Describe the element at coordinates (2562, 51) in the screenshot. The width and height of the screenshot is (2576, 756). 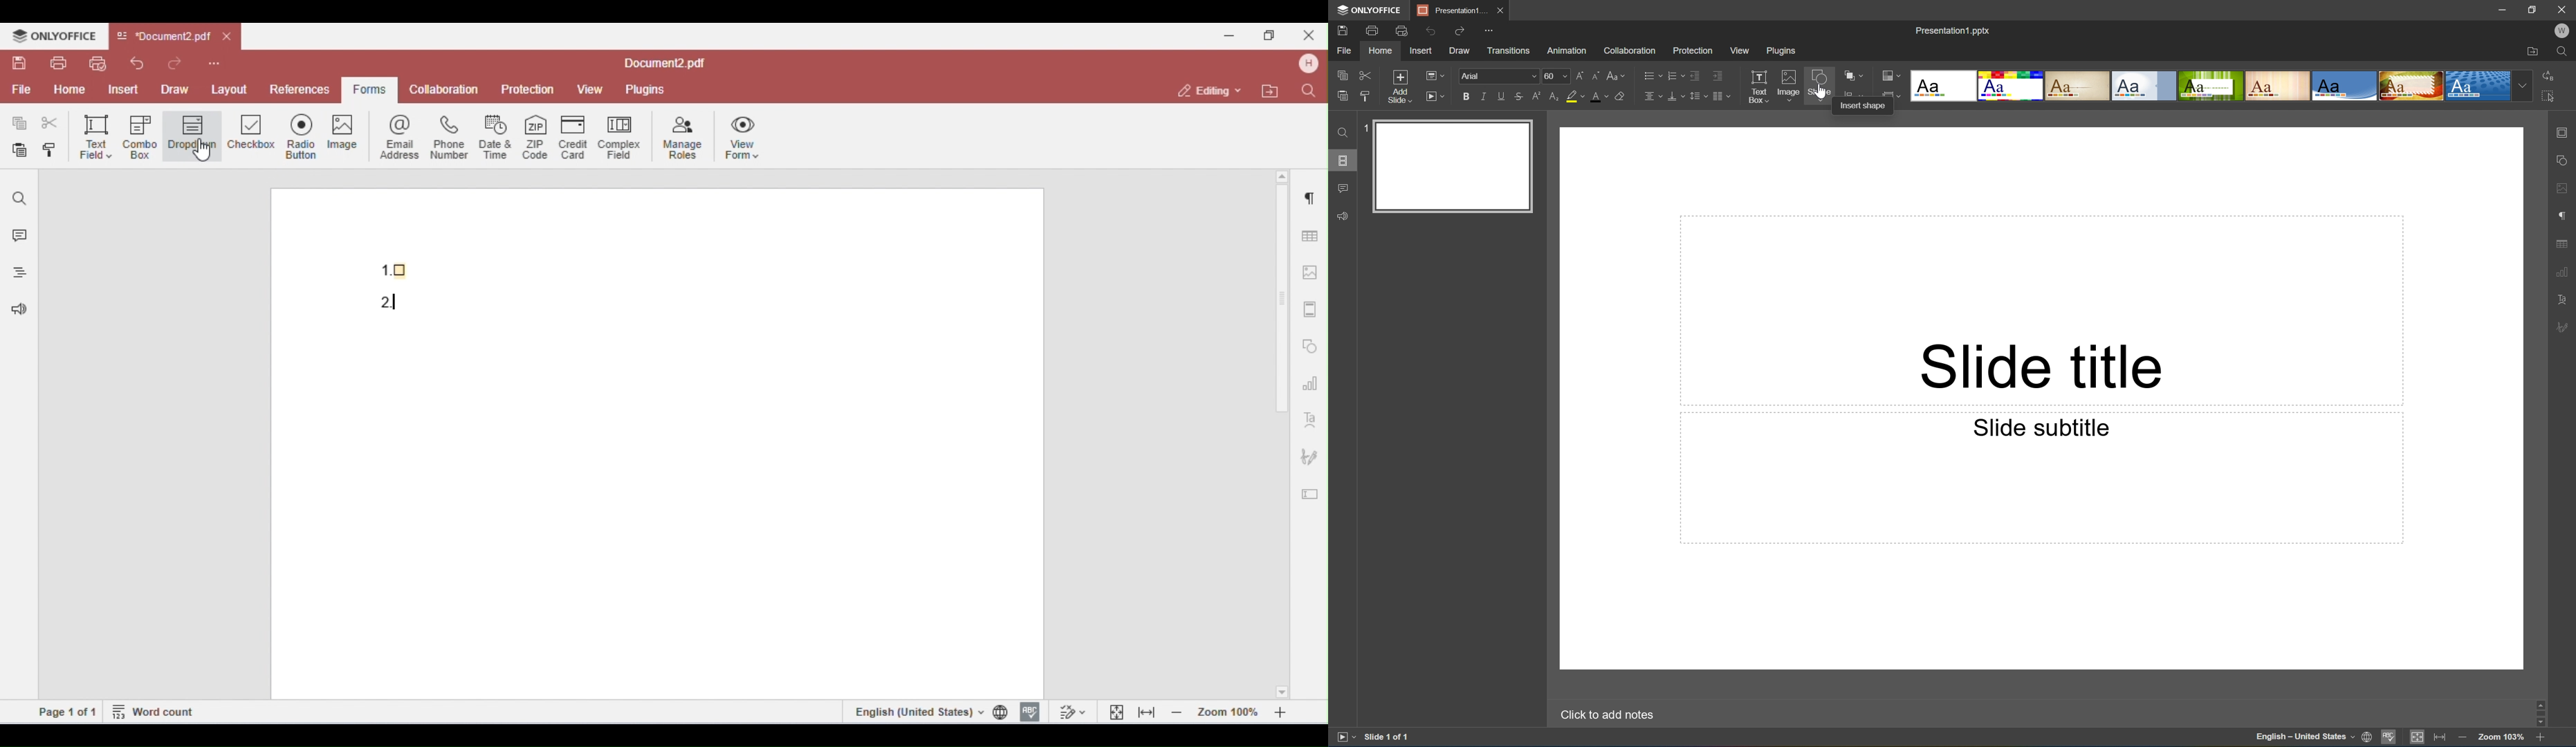
I see `Find` at that location.